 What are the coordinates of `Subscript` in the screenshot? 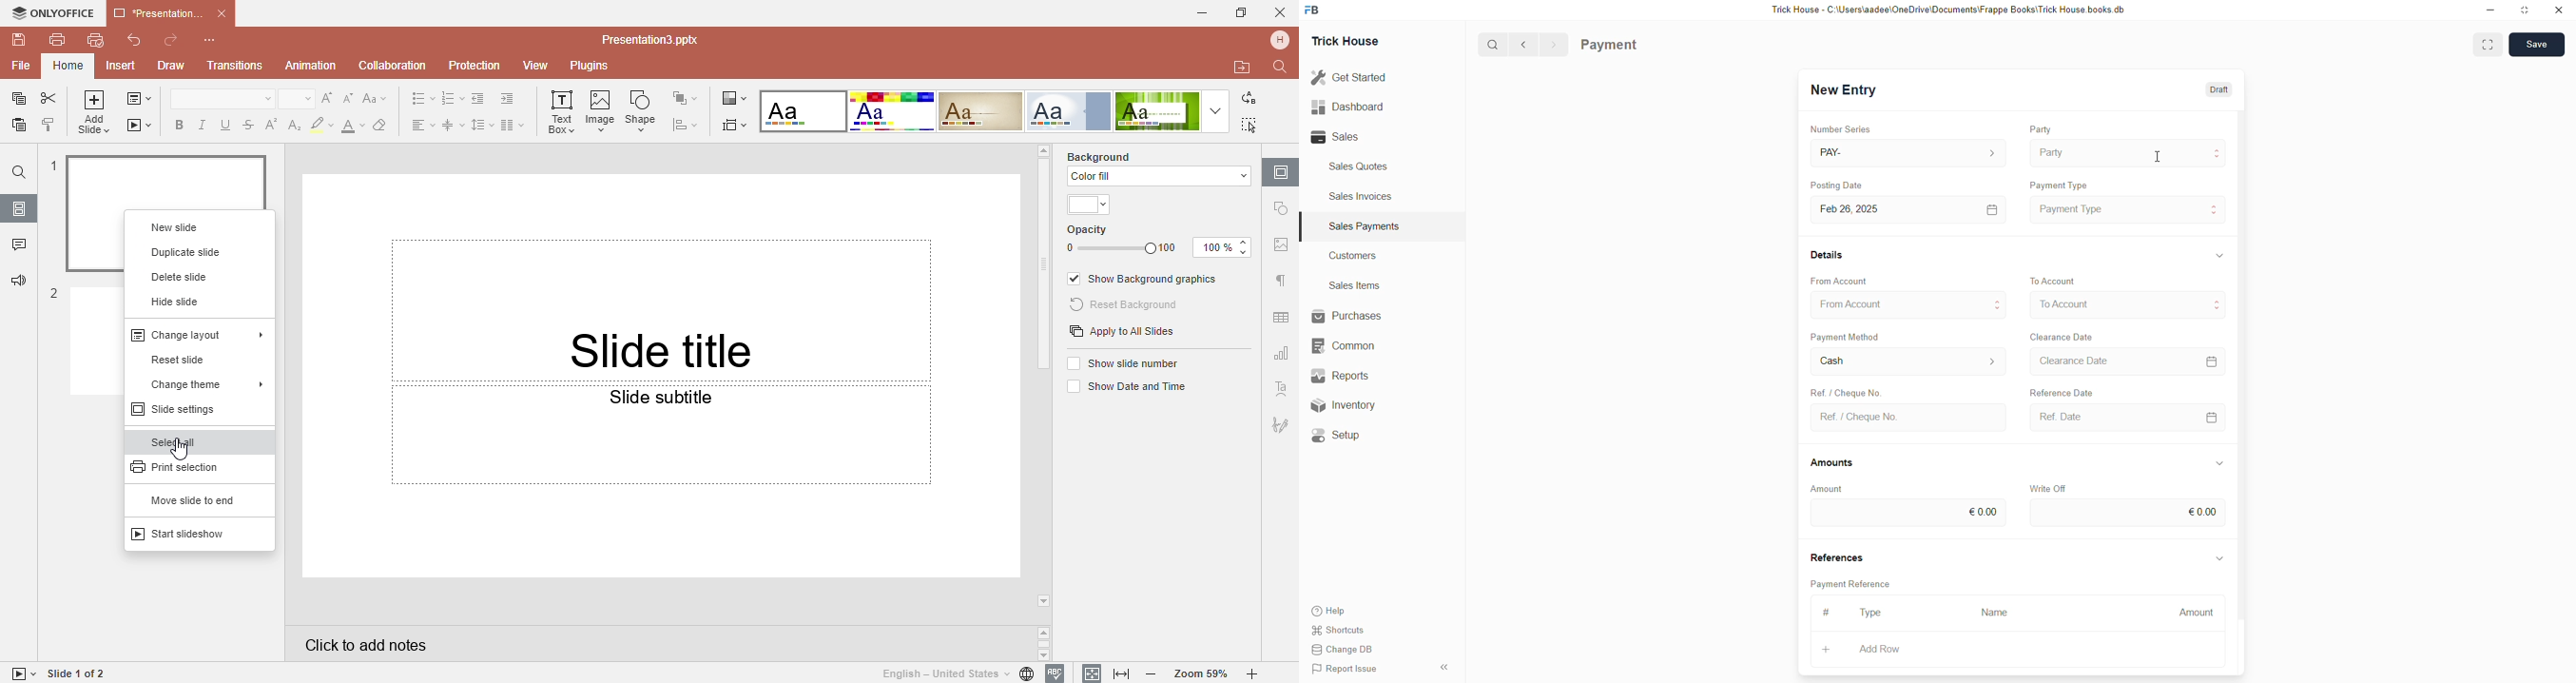 It's located at (292, 125).